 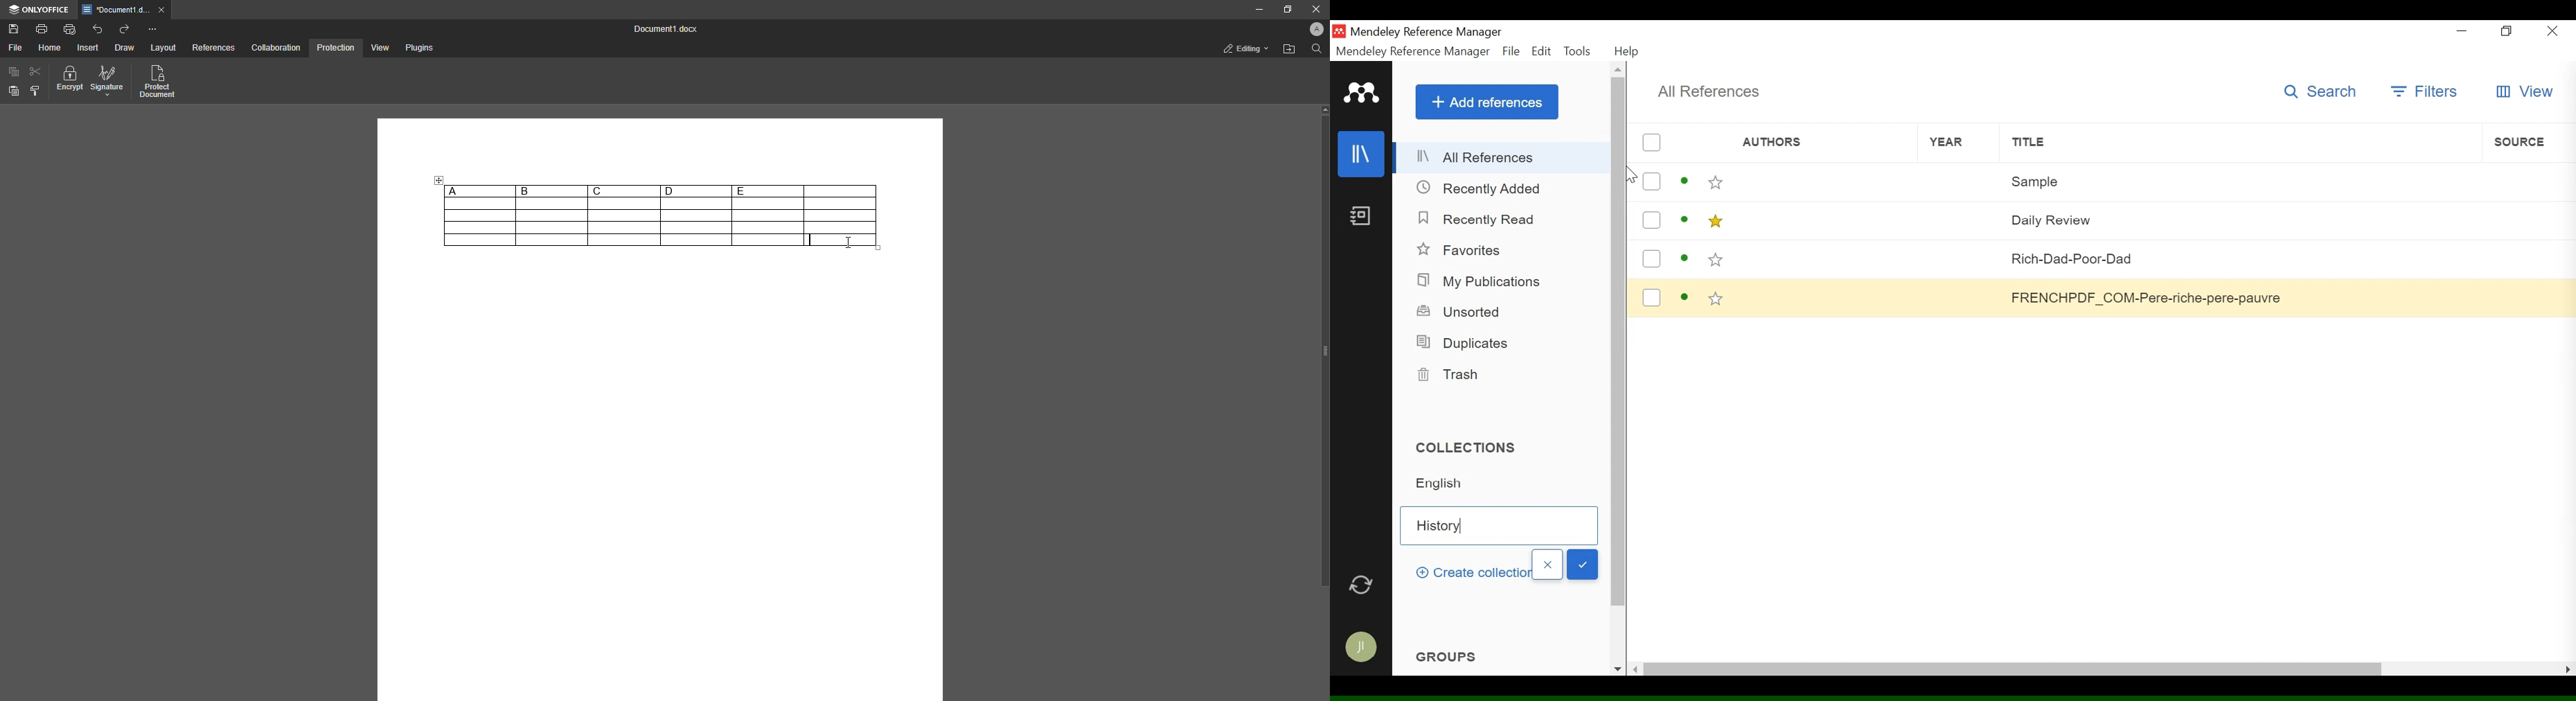 I want to click on Restore, so click(x=1284, y=9).